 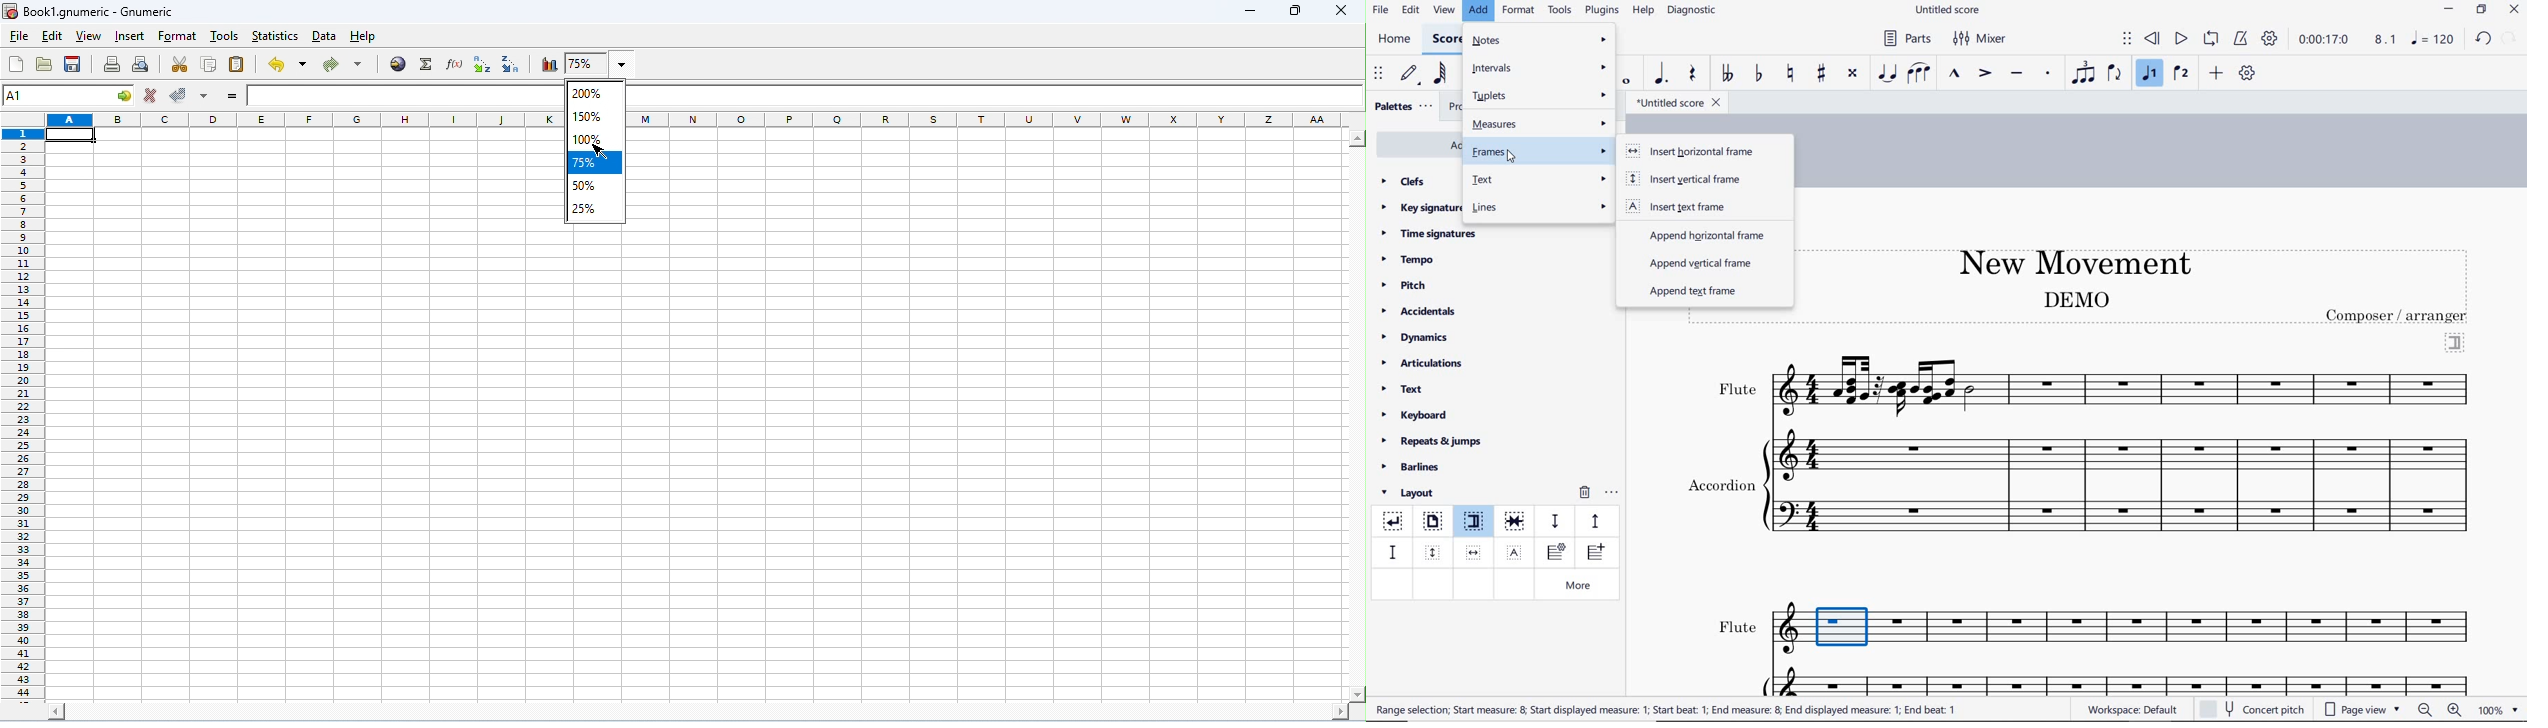 What do you see at coordinates (1423, 365) in the screenshot?
I see `articulations` at bounding box center [1423, 365].